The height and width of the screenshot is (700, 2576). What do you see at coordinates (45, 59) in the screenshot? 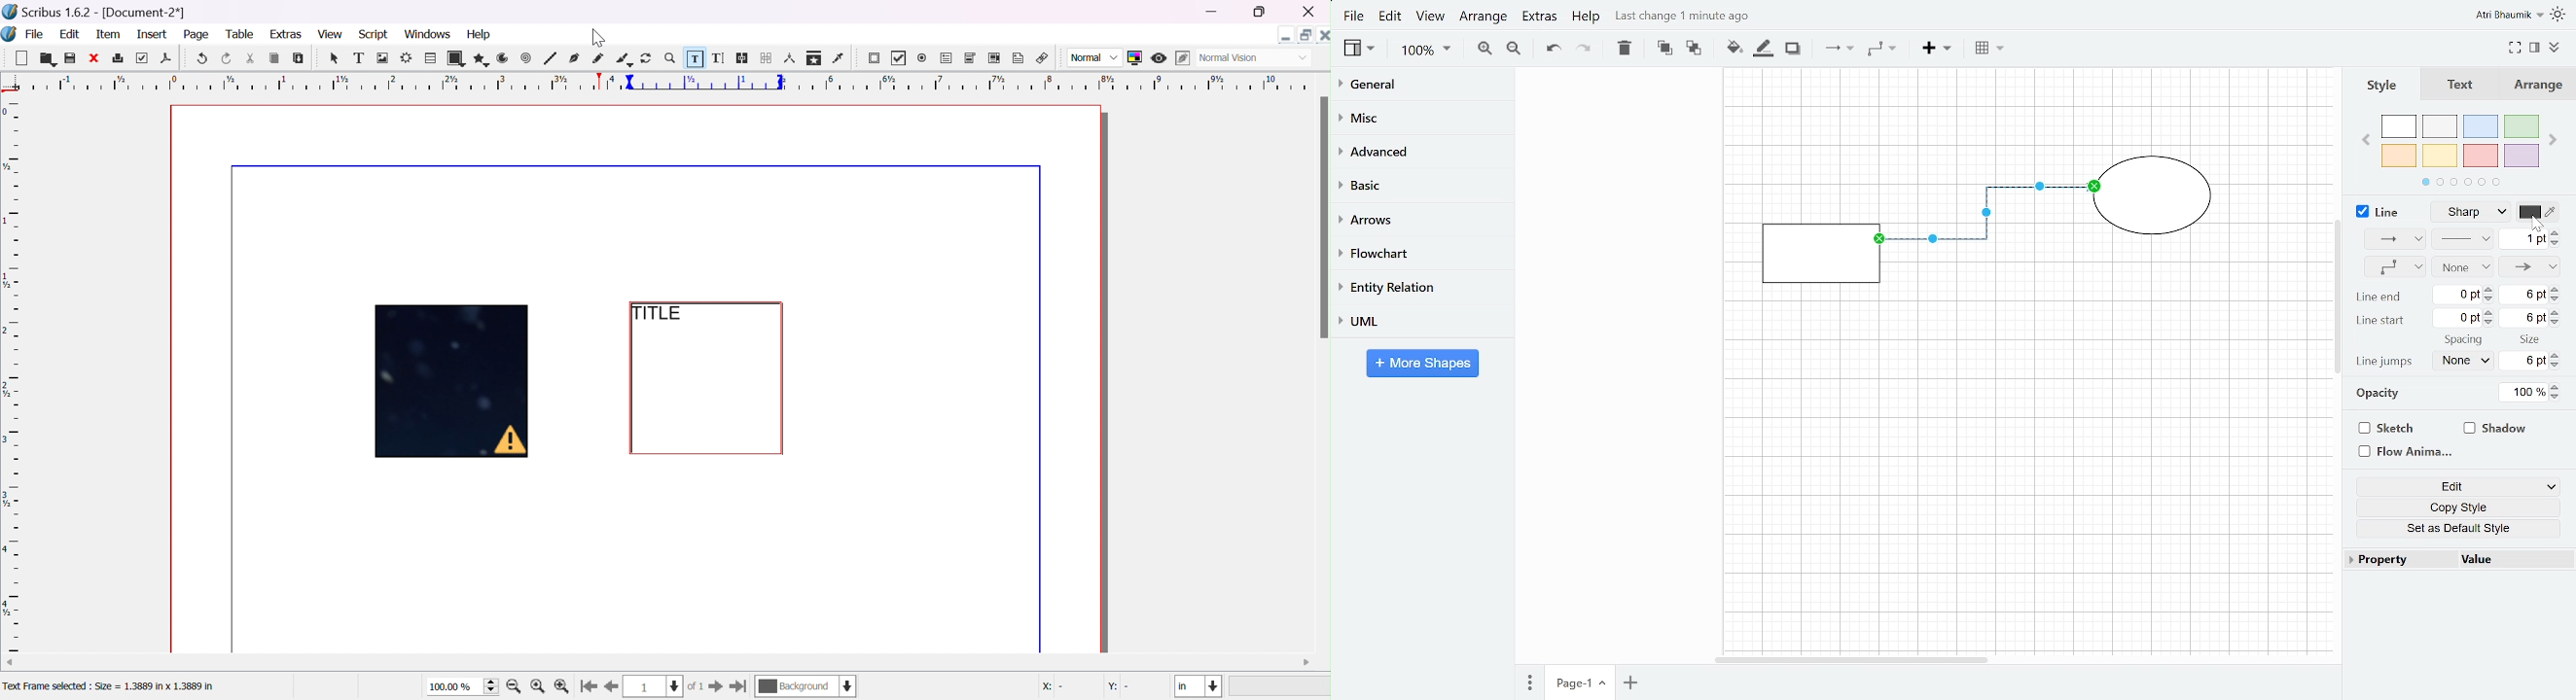
I see `open` at bounding box center [45, 59].